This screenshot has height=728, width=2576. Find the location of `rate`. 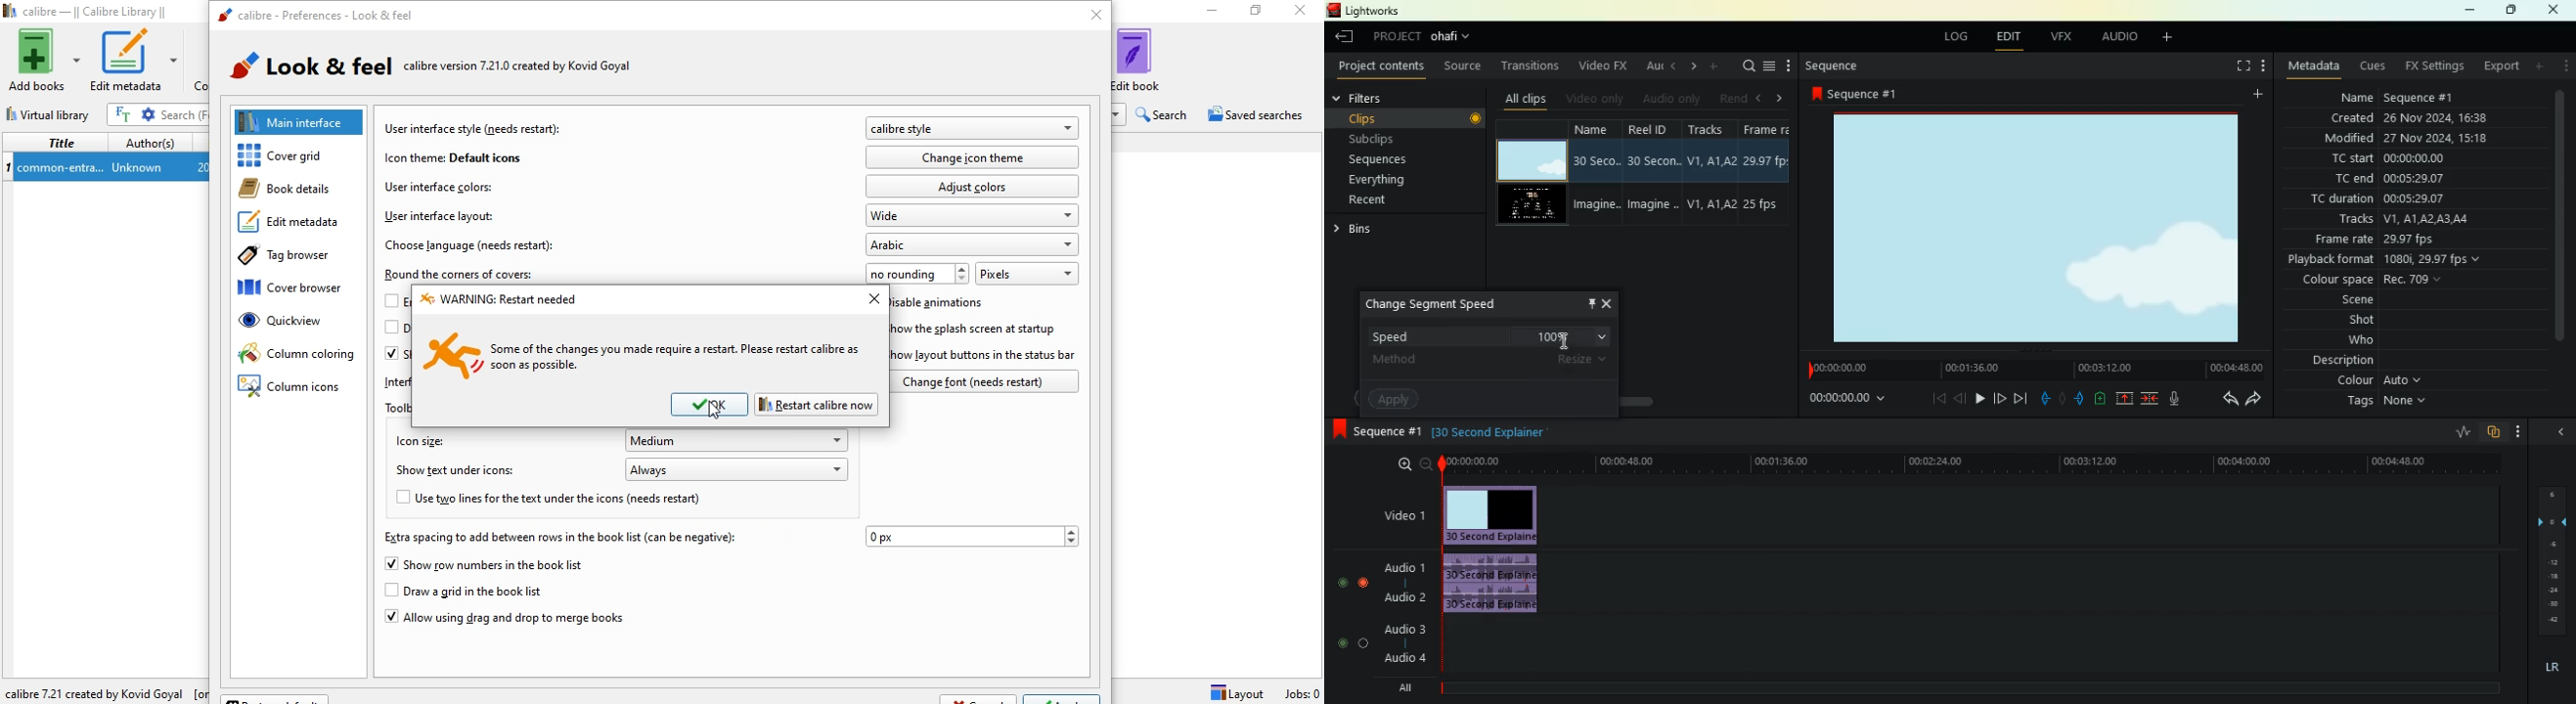

rate is located at coordinates (2456, 433).